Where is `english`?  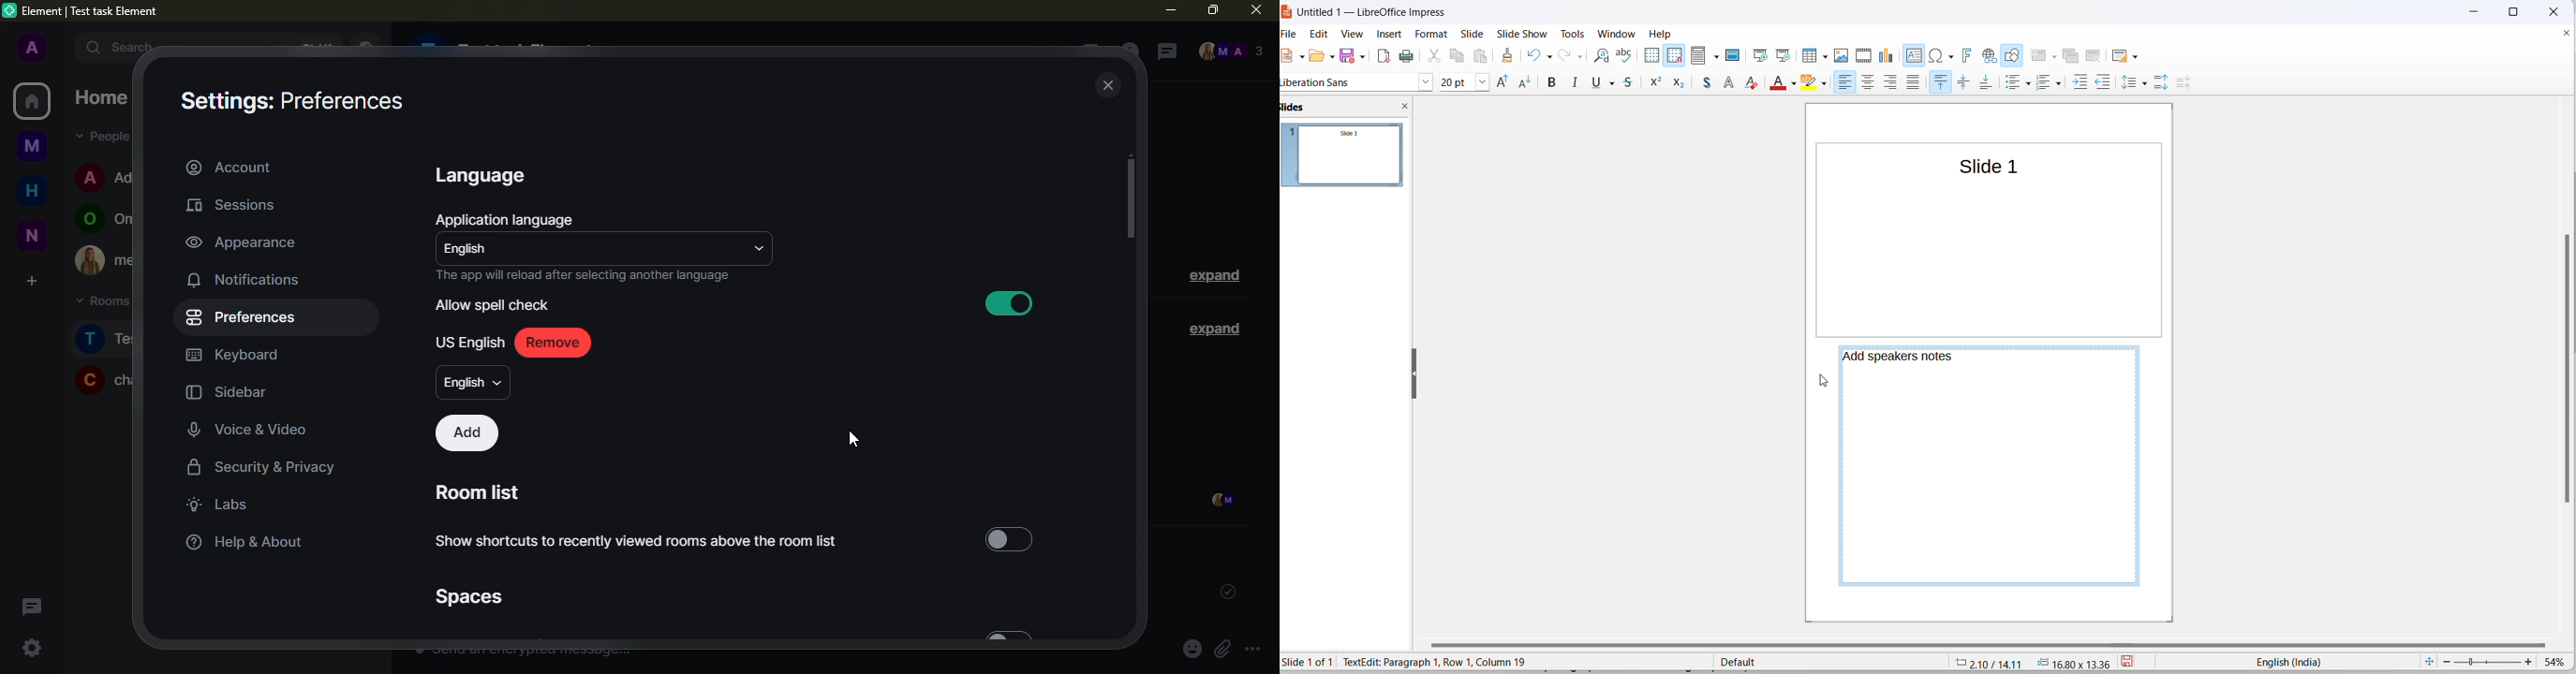
english is located at coordinates (471, 250).